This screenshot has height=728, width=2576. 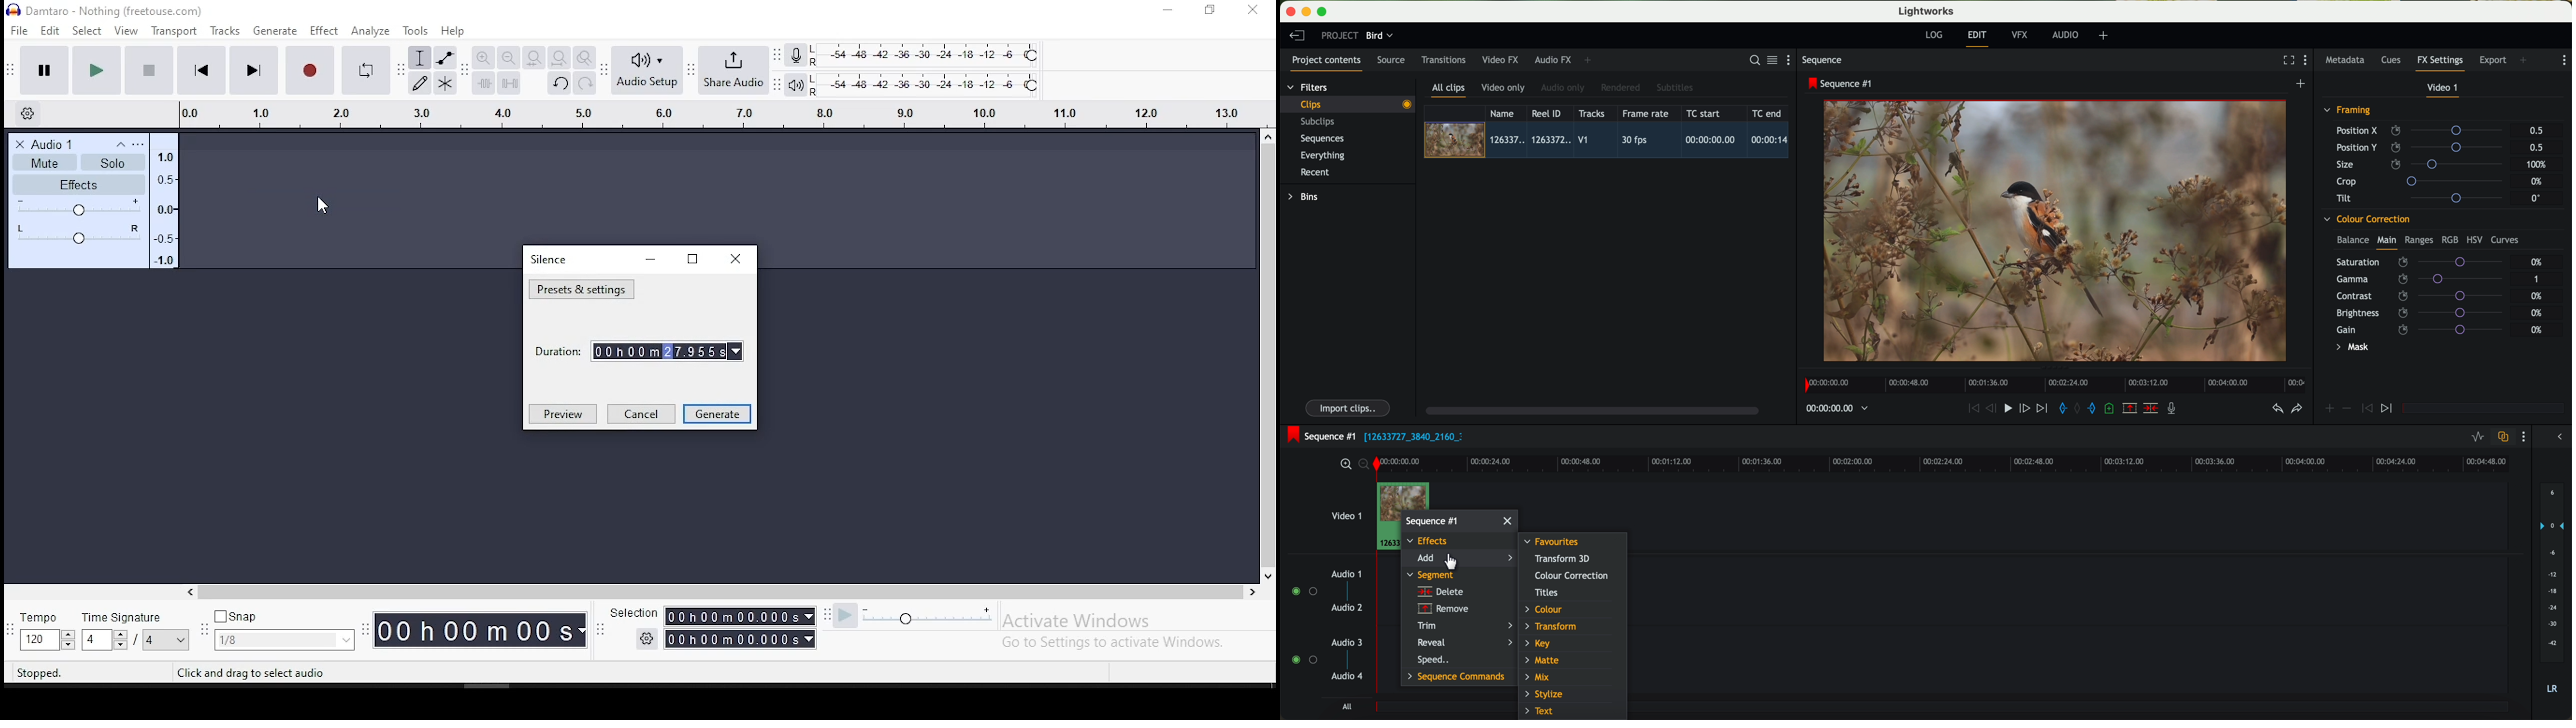 What do you see at coordinates (1467, 642) in the screenshot?
I see `reveal` at bounding box center [1467, 642].